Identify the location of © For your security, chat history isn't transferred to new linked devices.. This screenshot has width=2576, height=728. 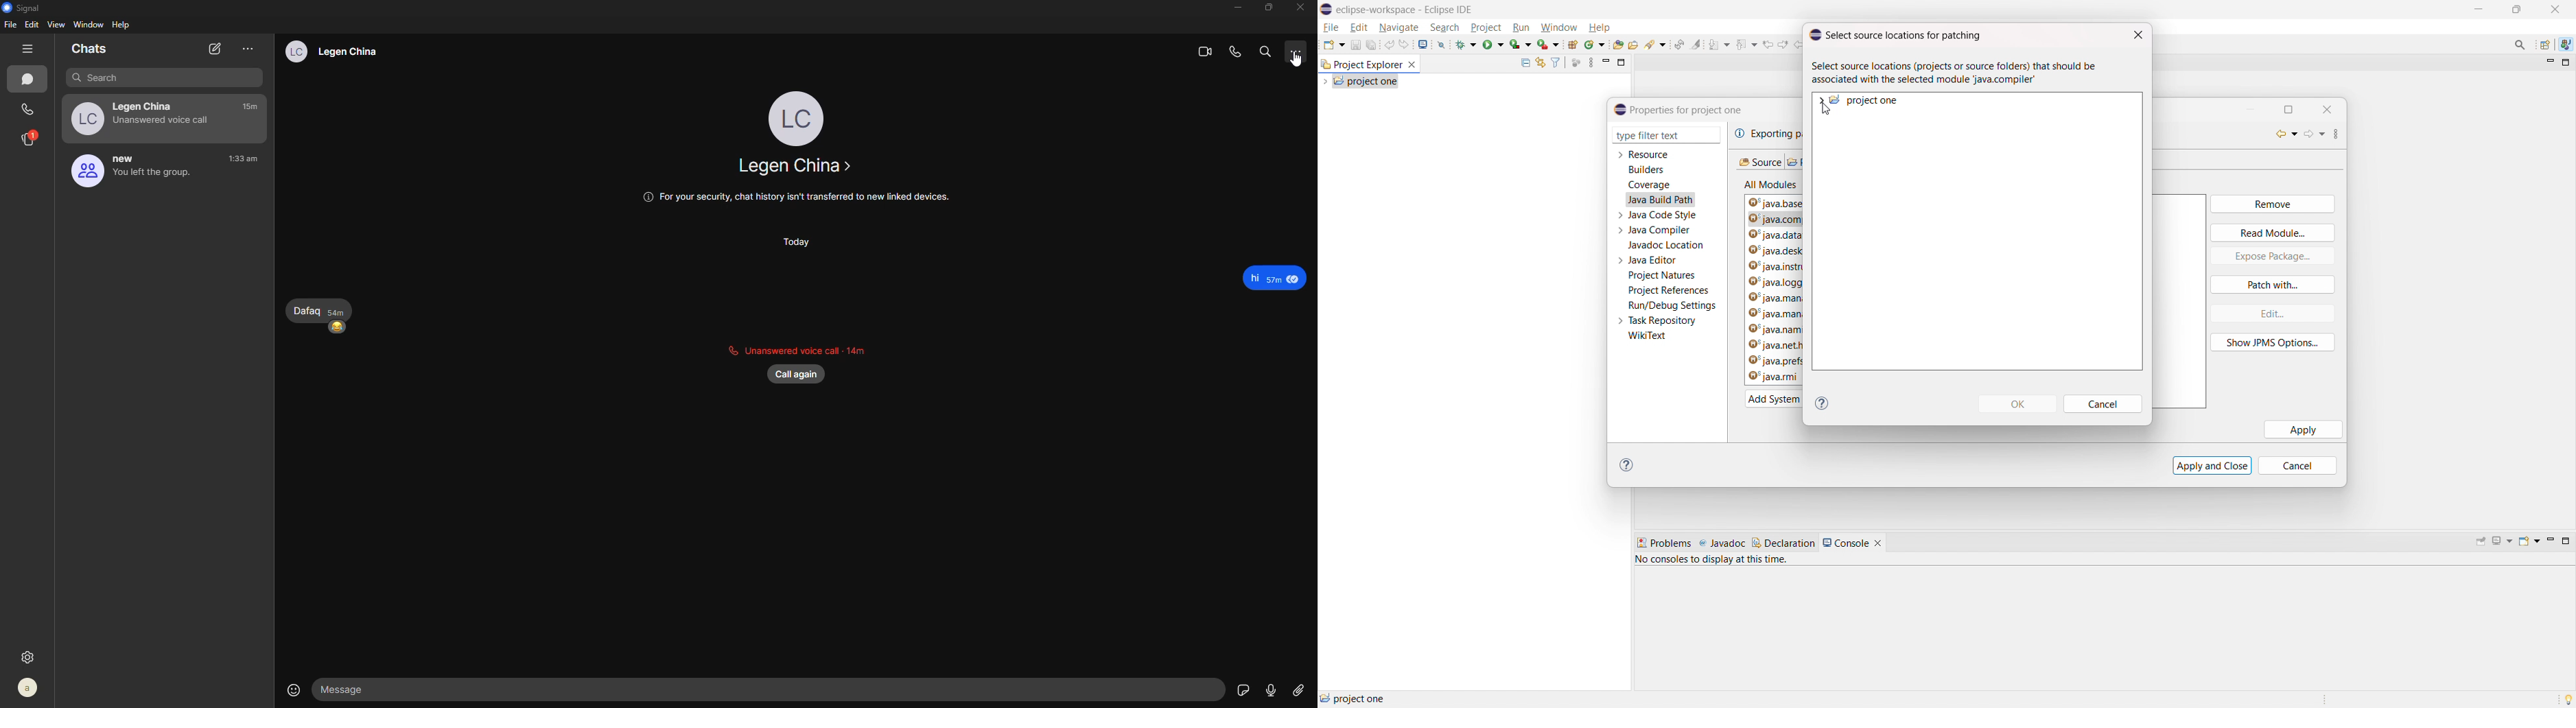
(789, 199).